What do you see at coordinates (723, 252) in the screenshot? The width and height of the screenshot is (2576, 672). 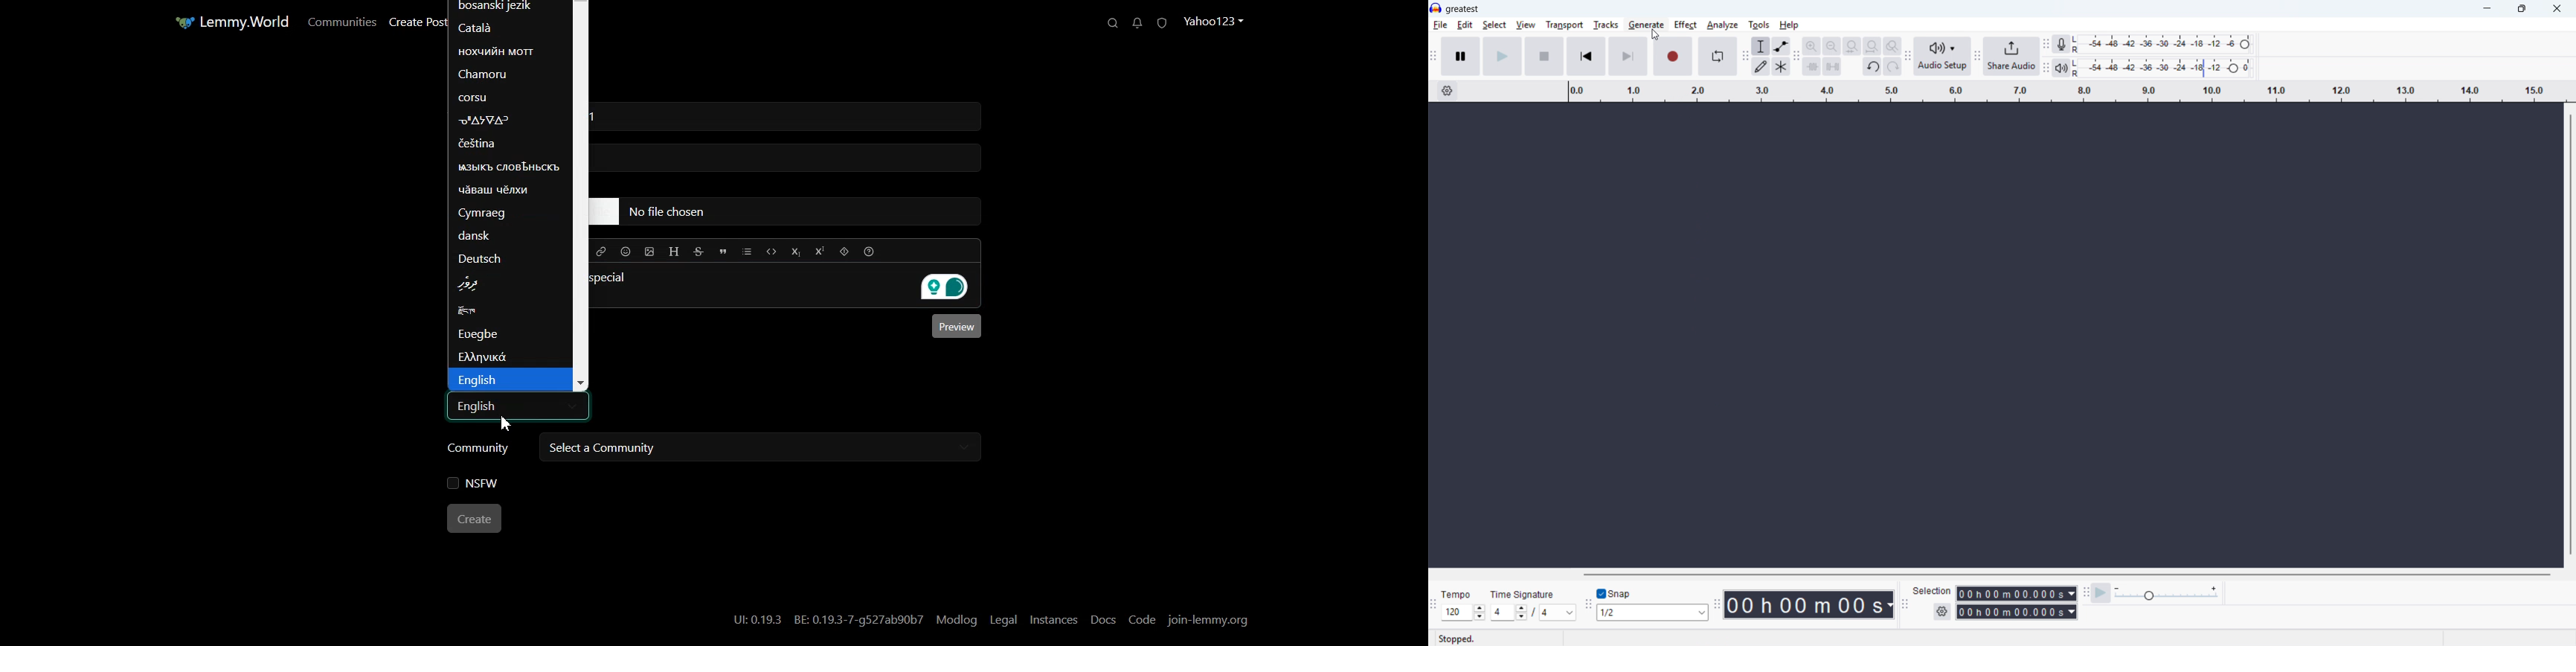 I see `Quote` at bounding box center [723, 252].